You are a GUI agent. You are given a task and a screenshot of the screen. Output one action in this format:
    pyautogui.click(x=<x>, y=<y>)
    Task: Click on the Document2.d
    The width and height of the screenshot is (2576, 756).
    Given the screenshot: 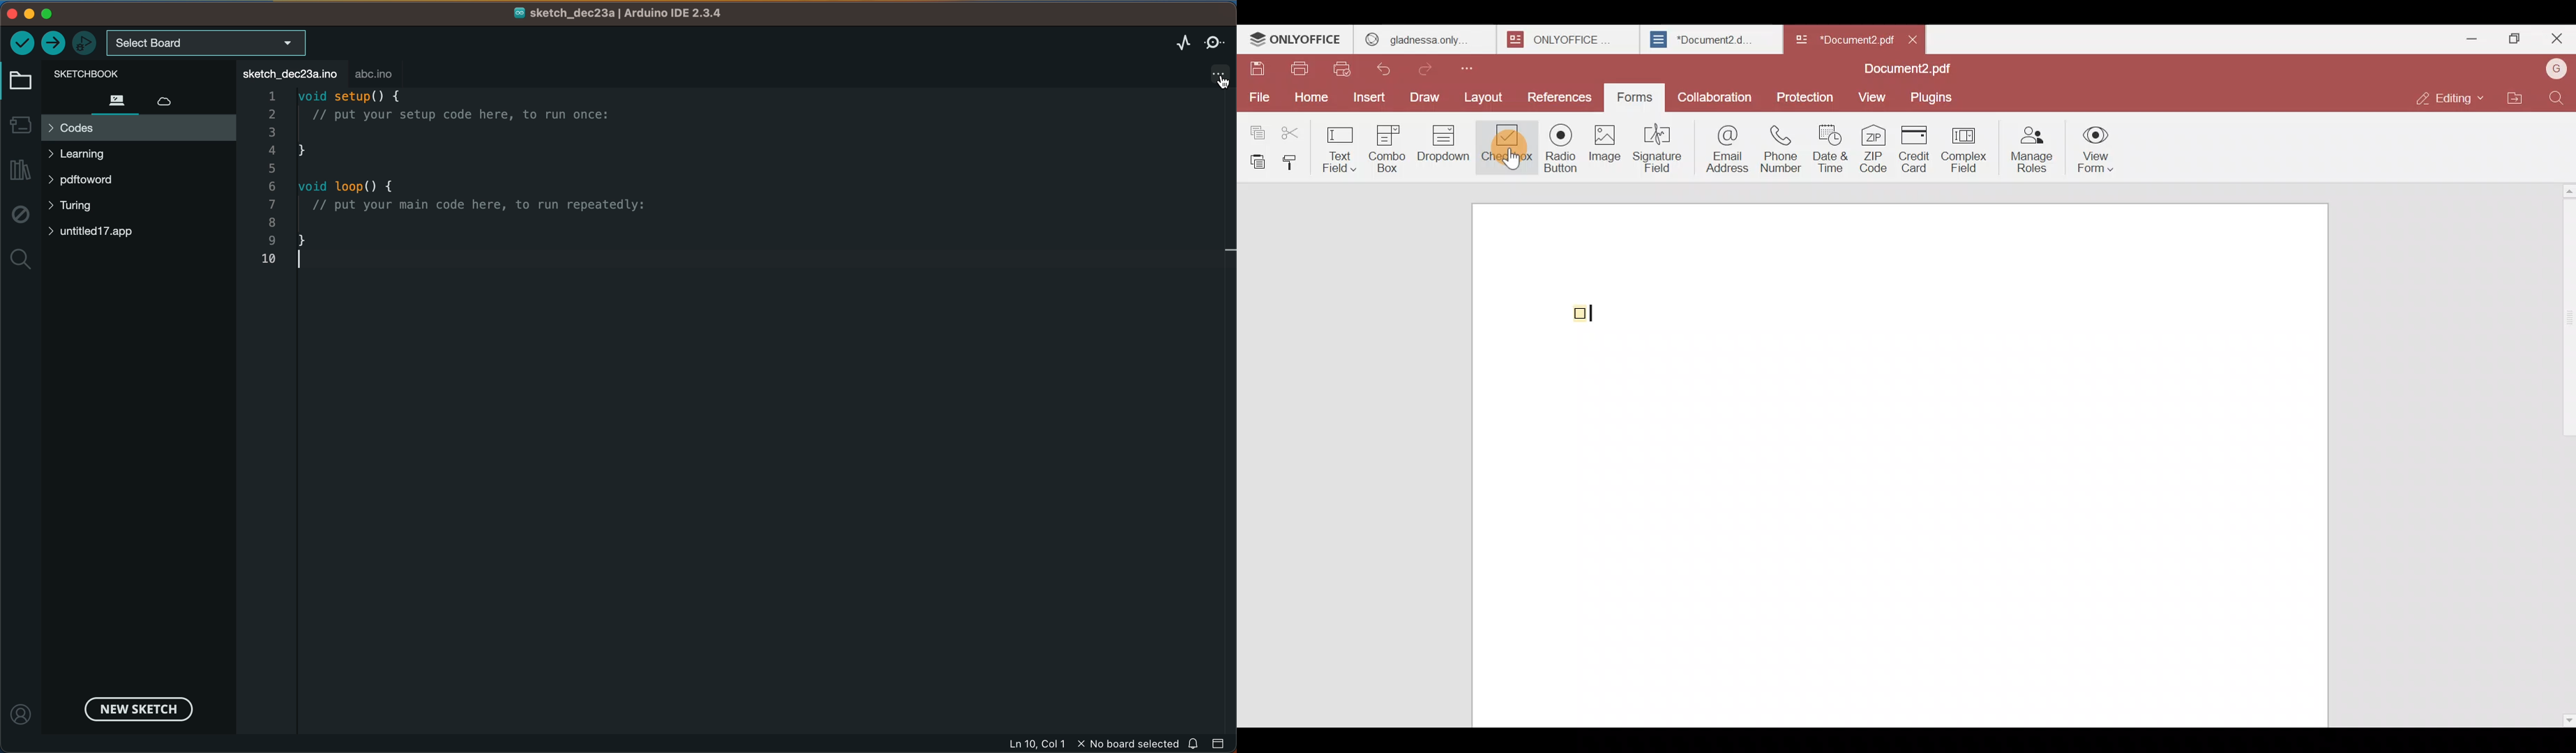 What is the action you would take?
    pyautogui.click(x=1710, y=43)
    